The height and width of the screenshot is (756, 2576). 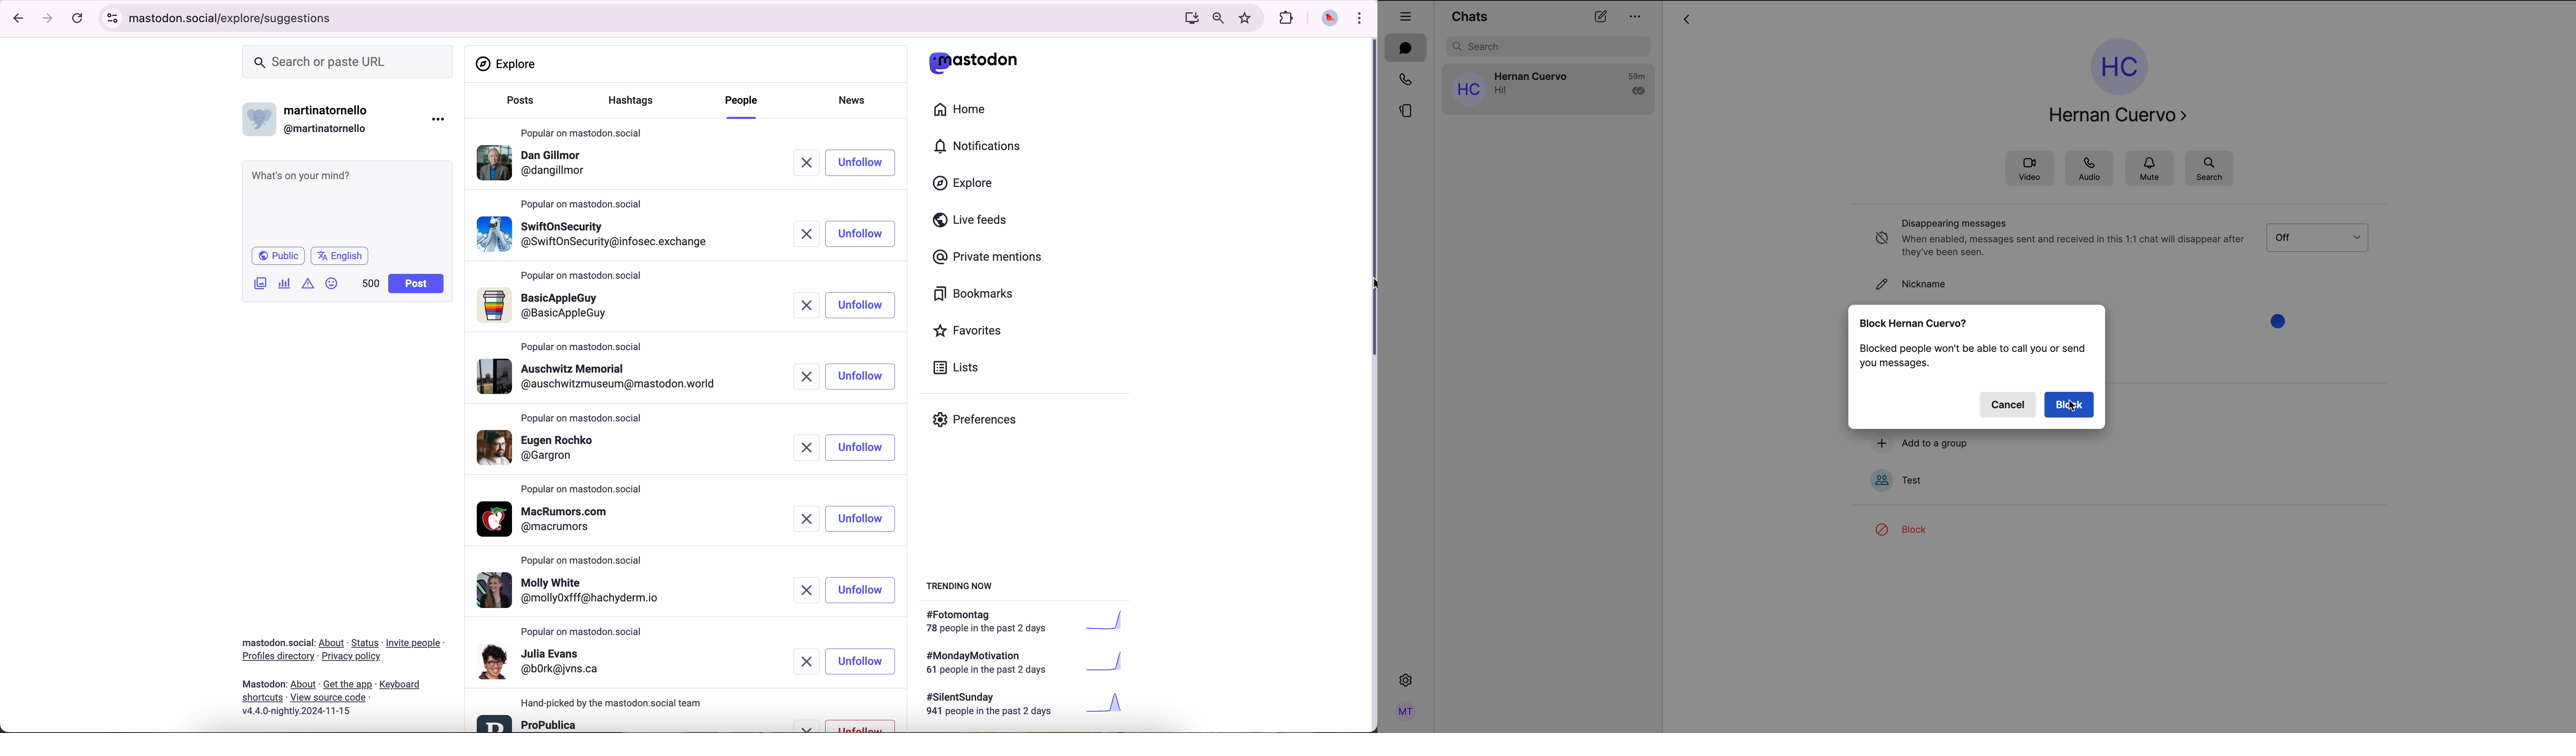 I want to click on blocking information, so click(x=1975, y=356).